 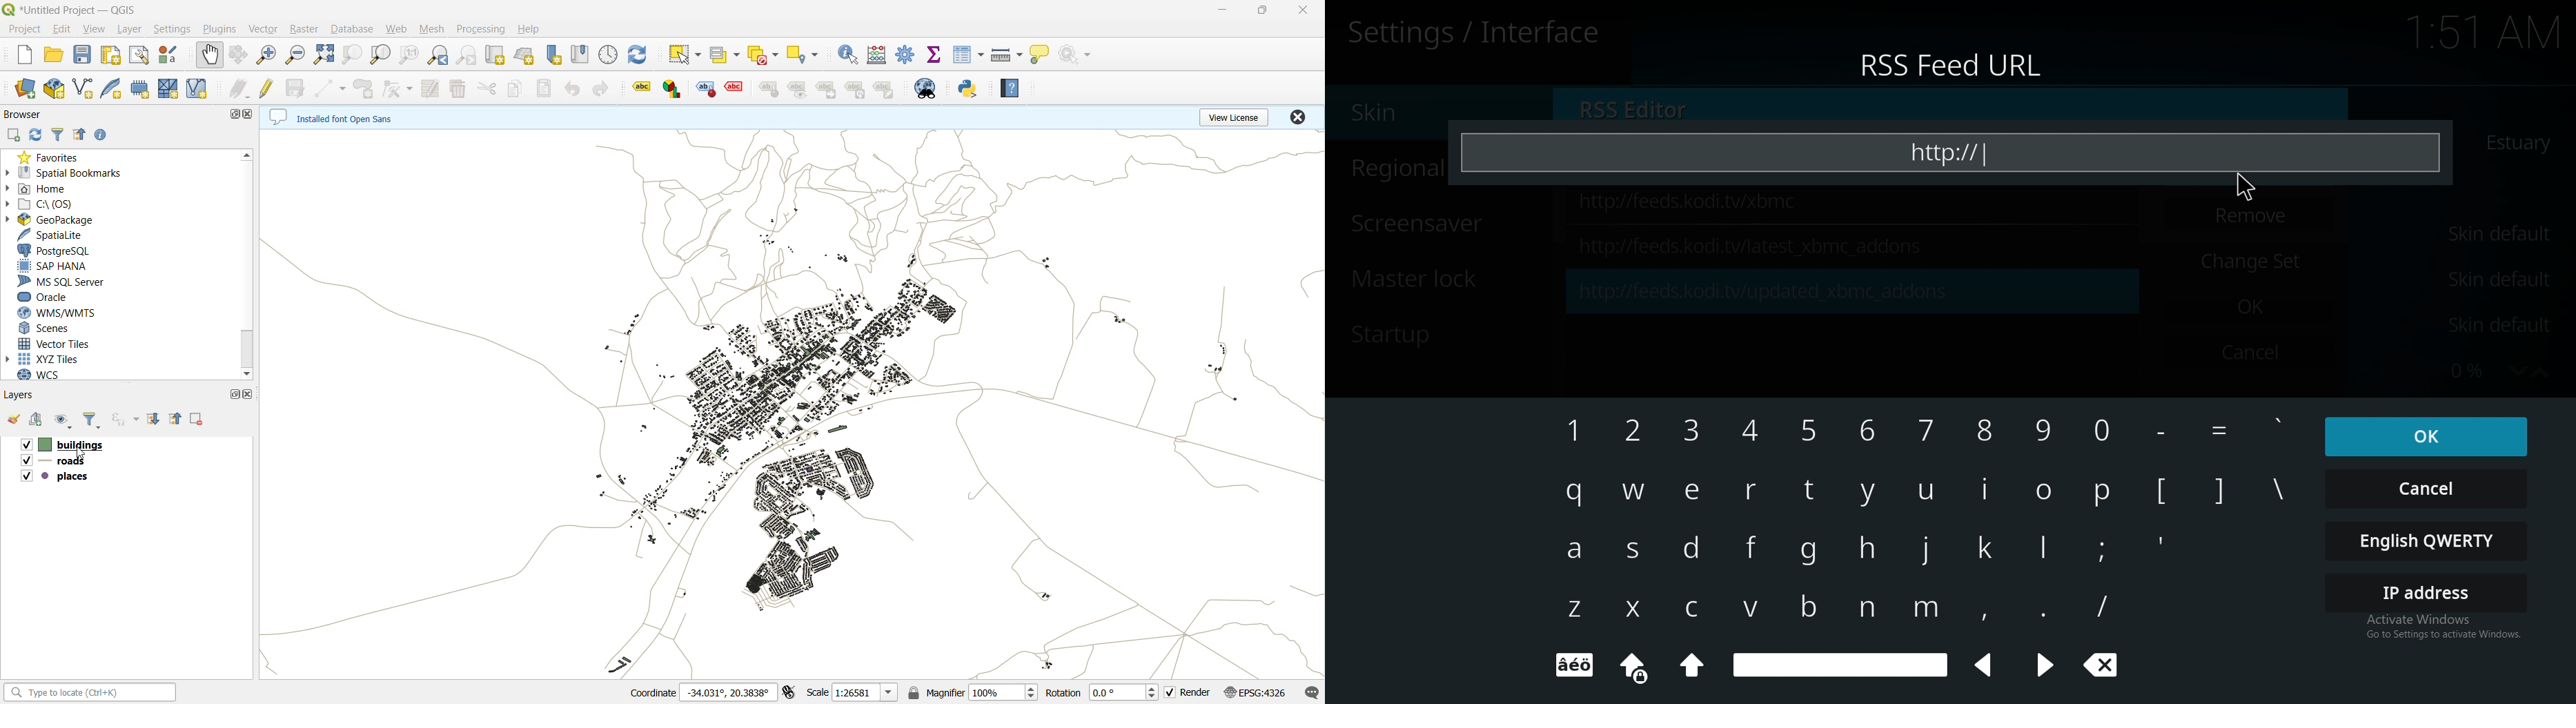 I want to click on postgresql, so click(x=61, y=251).